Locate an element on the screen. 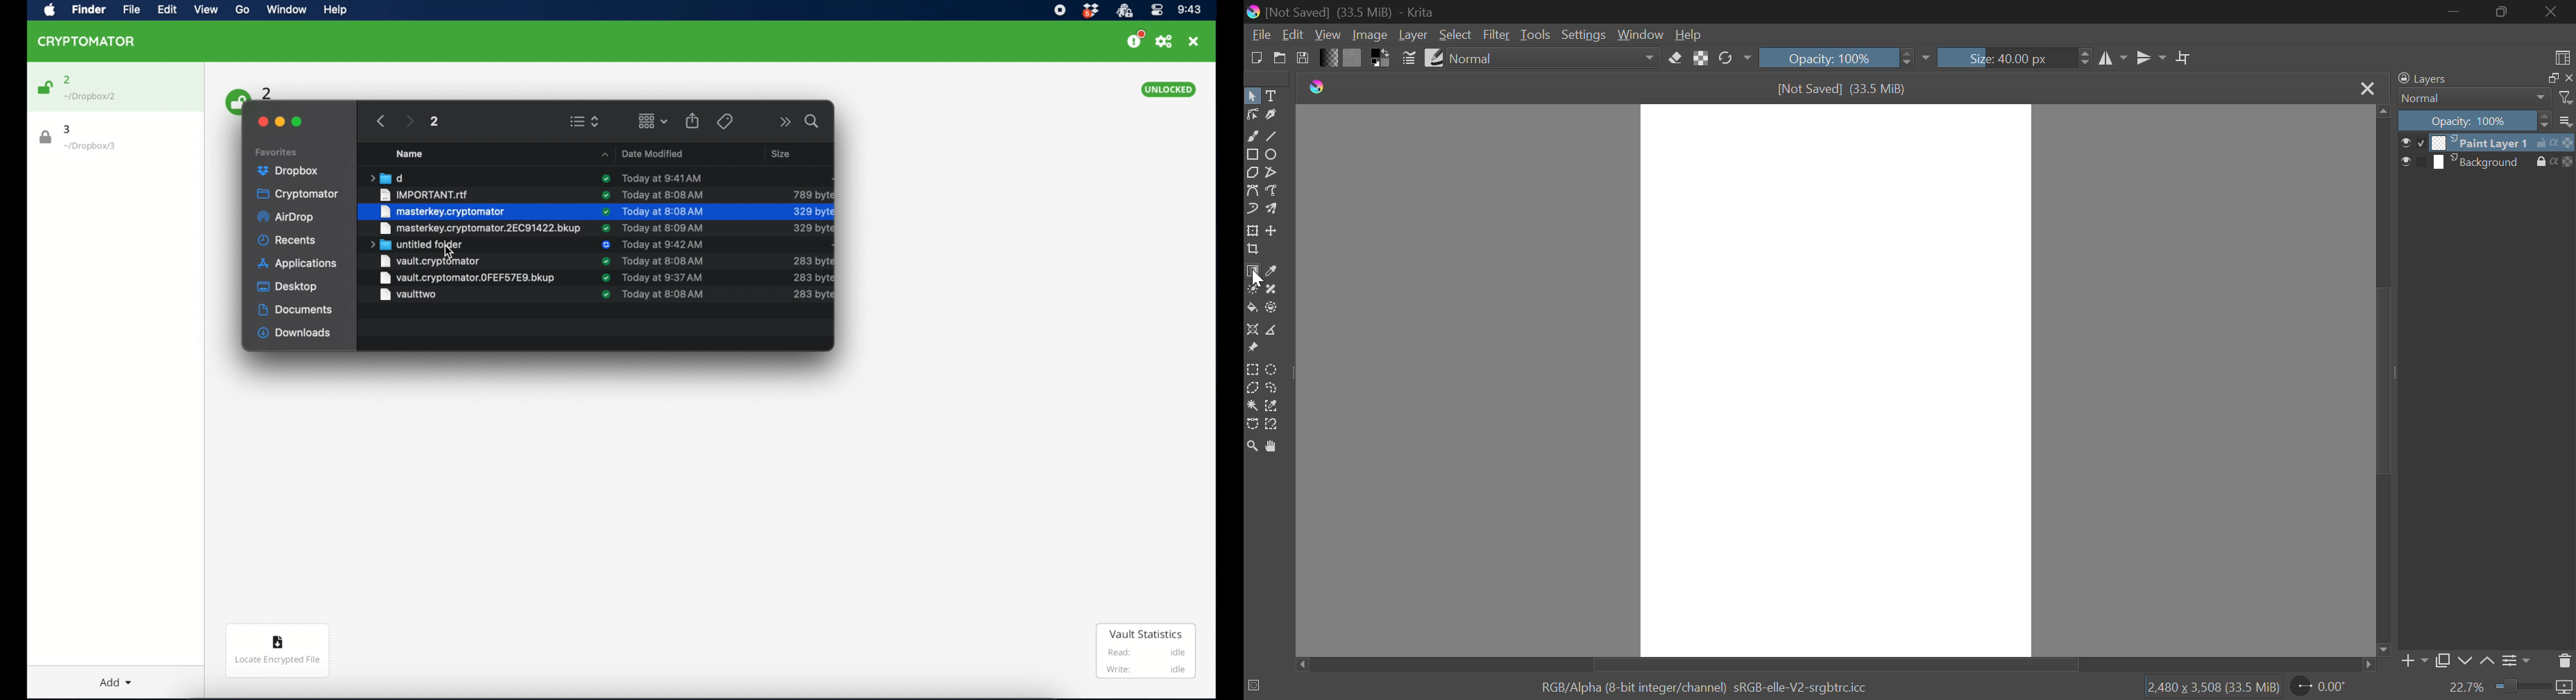  Ellipses is located at coordinates (1272, 154).